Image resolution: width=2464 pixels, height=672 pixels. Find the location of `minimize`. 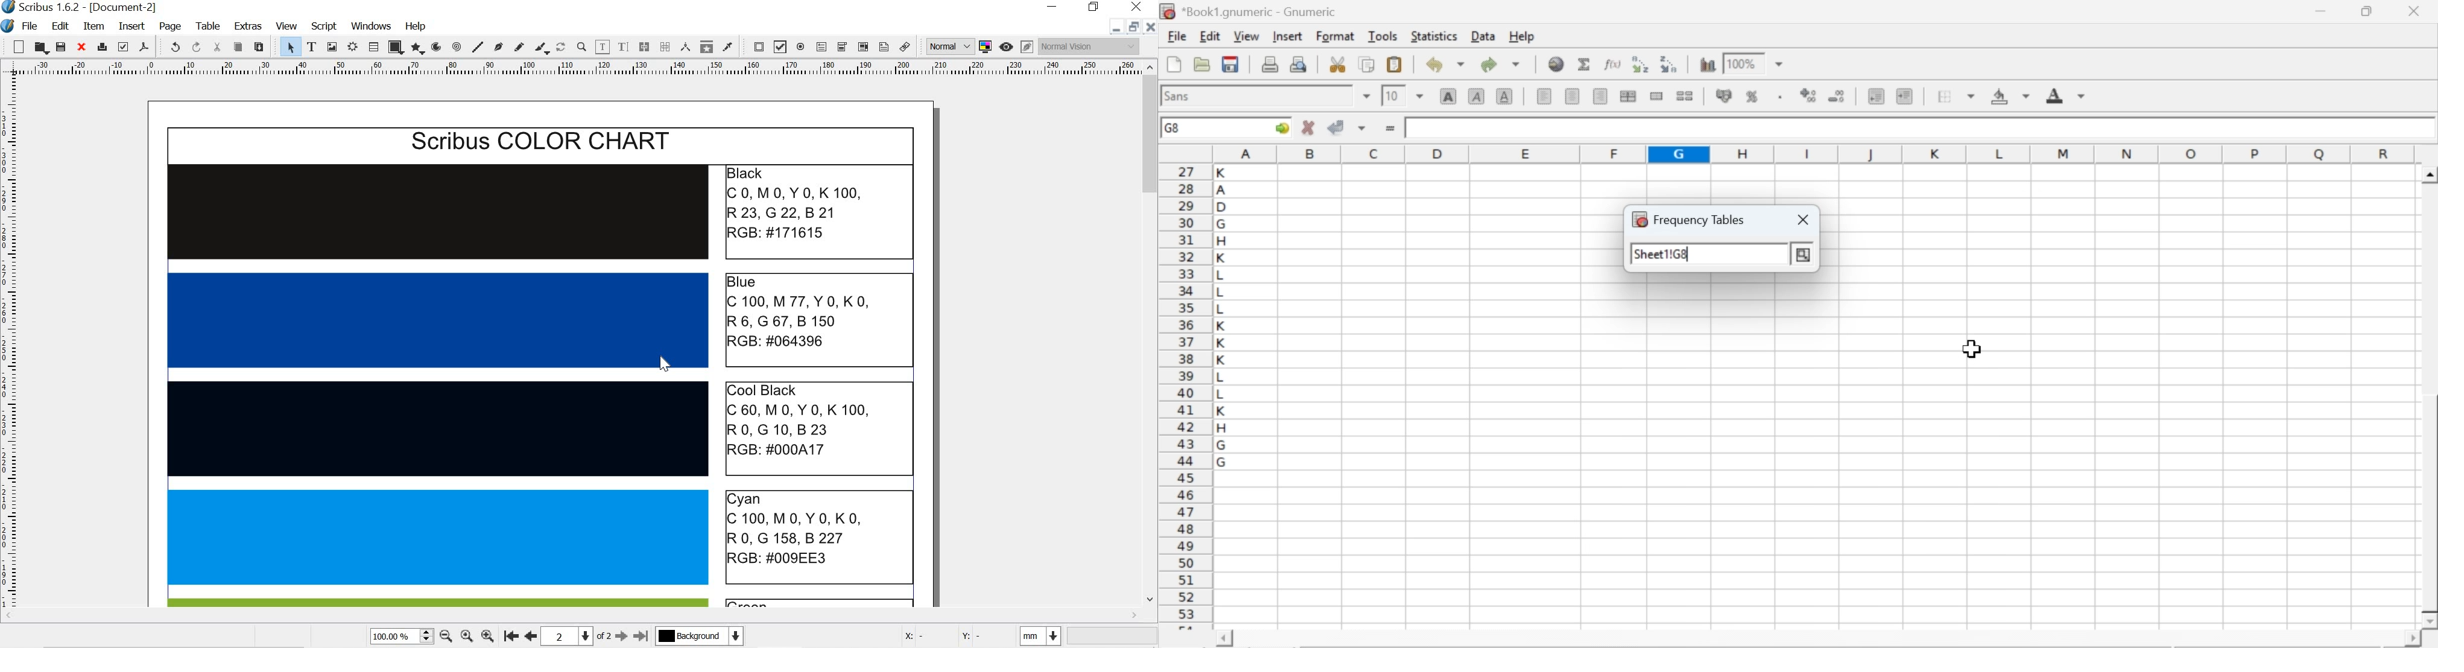

minimize is located at coordinates (1115, 30).